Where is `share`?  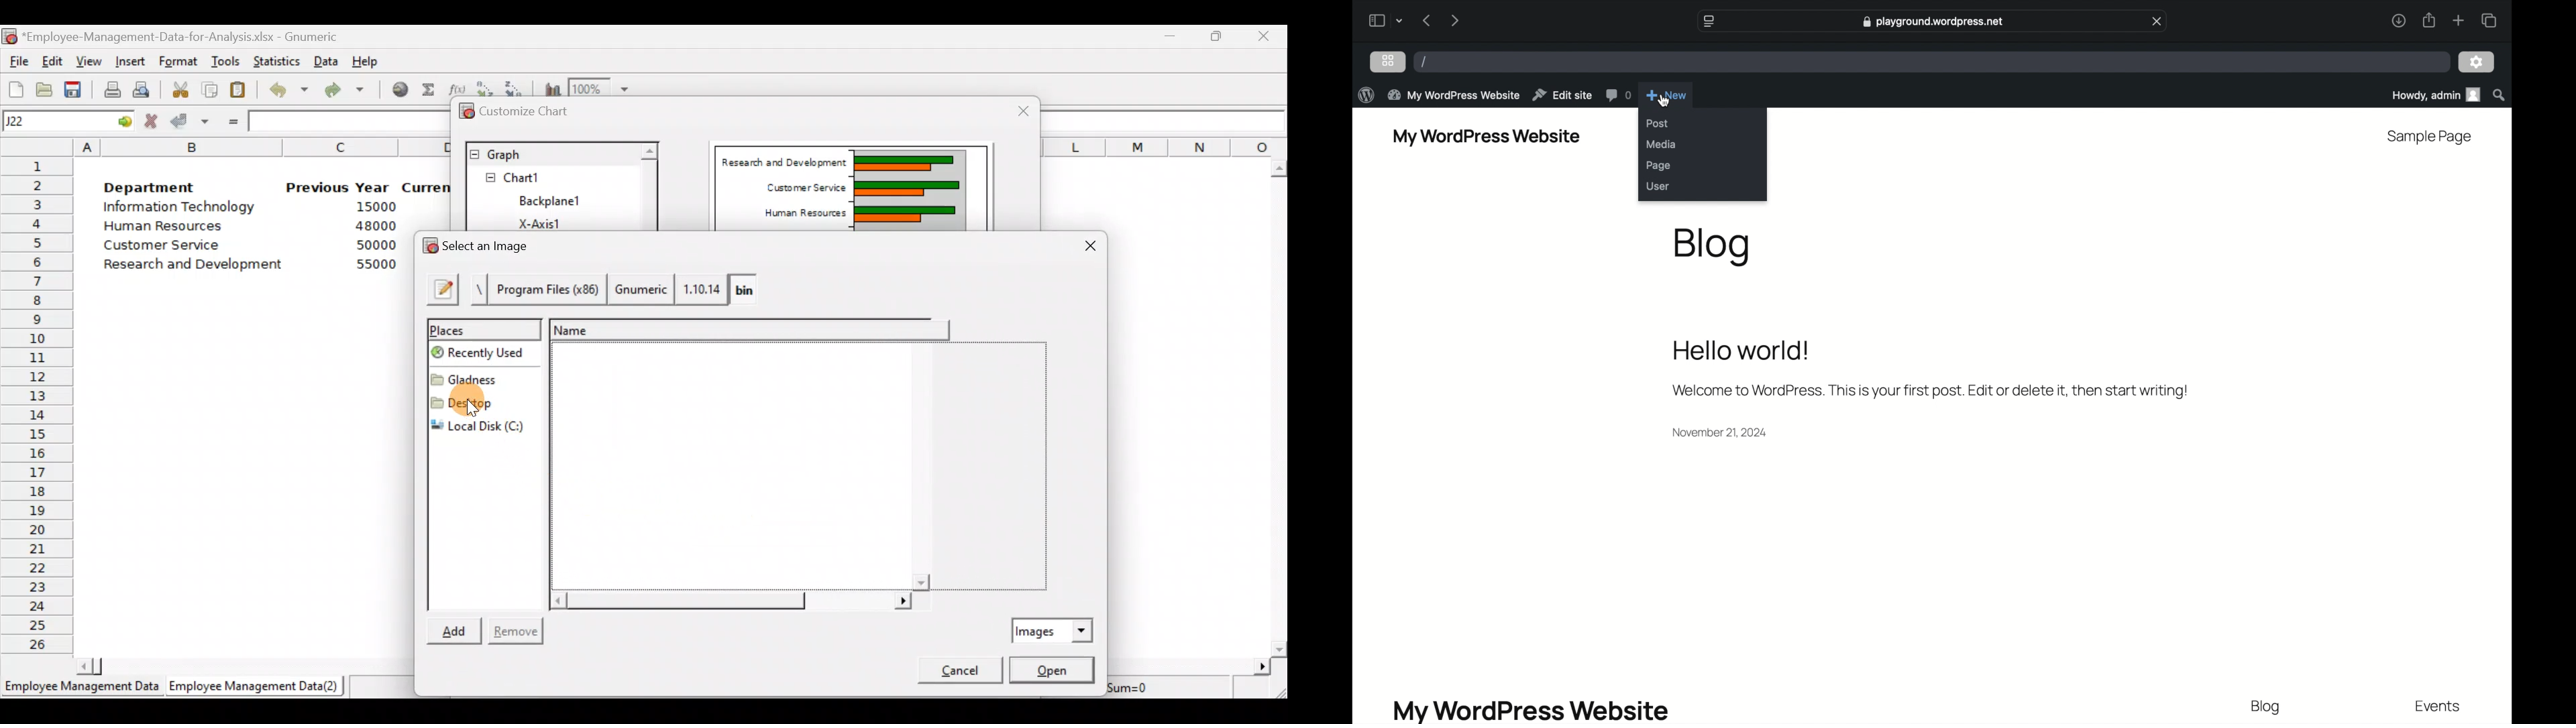 share is located at coordinates (2430, 20).